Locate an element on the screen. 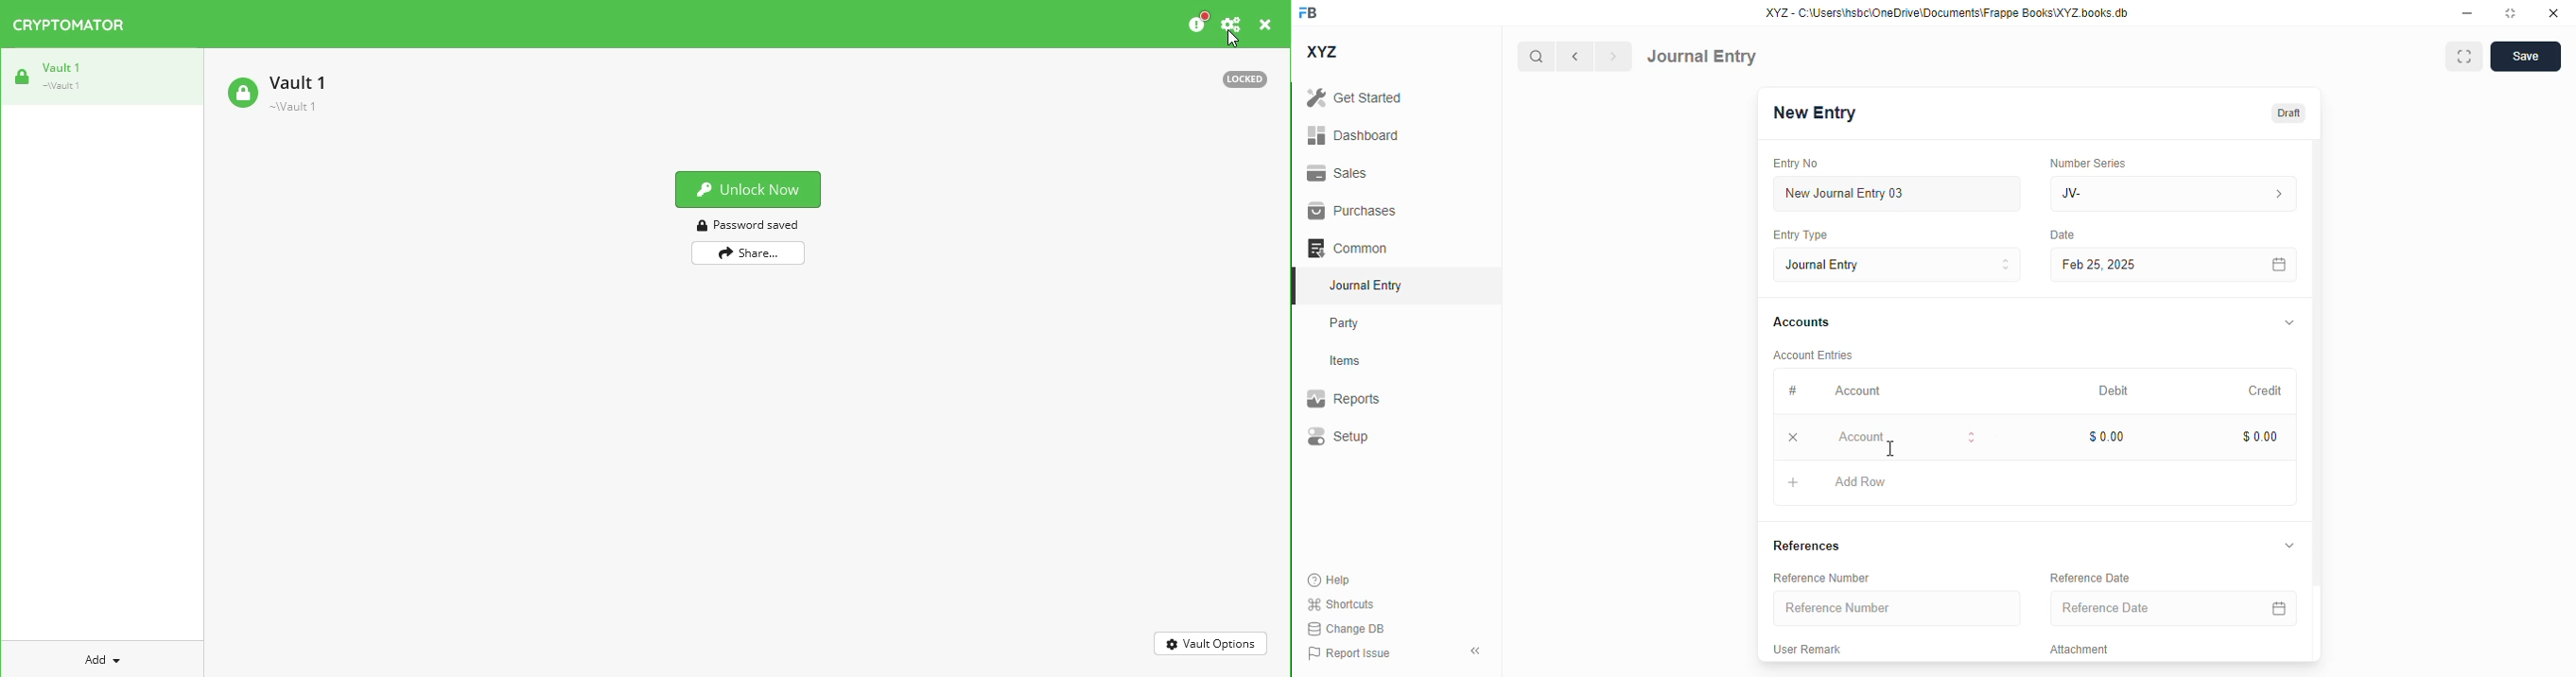 The width and height of the screenshot is (2576, 700). change DB is located at coordinates (1346, 628).